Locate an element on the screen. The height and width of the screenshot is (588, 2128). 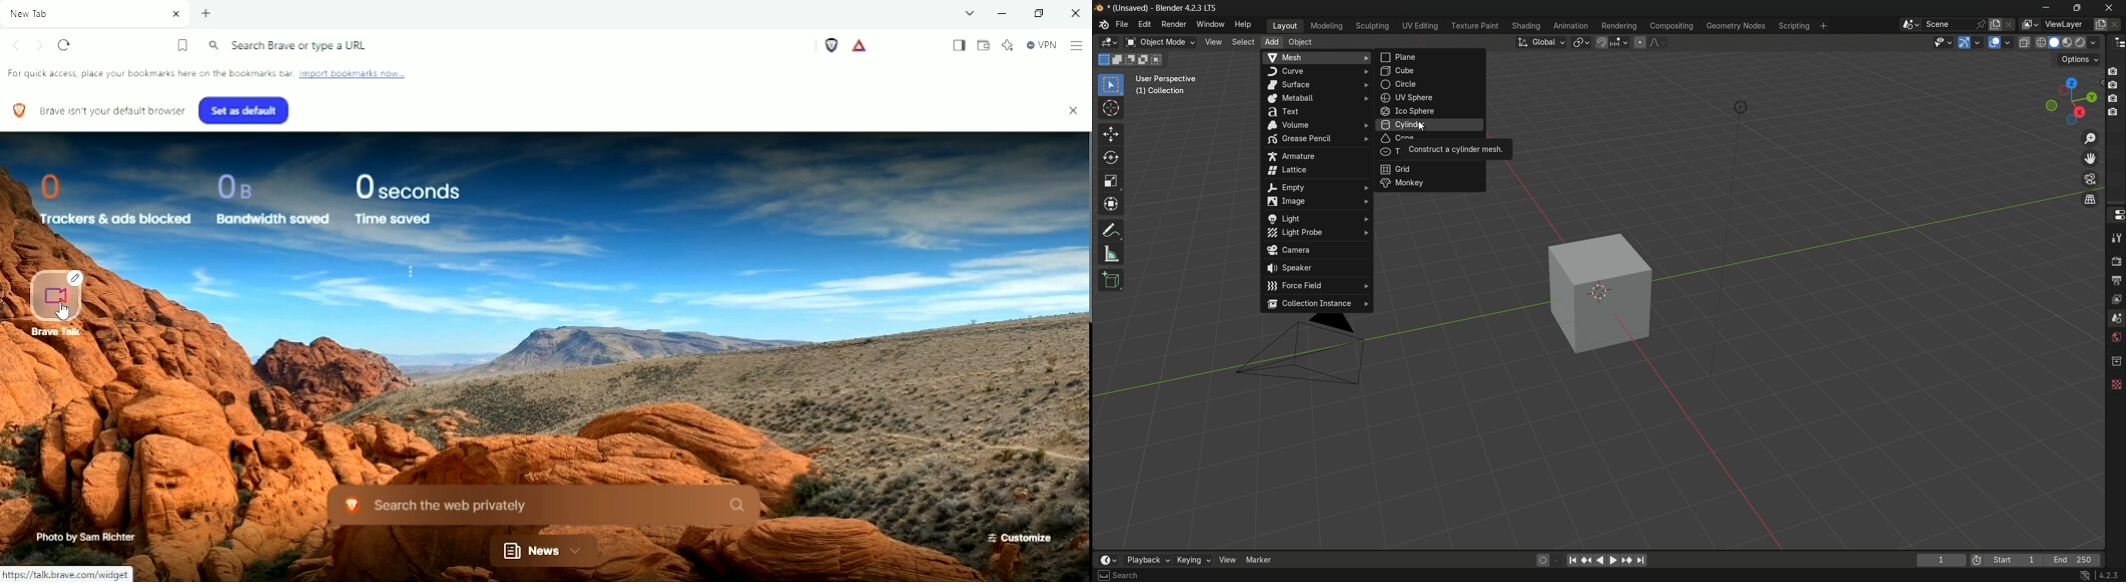
properties is located at coordinates (2116, 215).